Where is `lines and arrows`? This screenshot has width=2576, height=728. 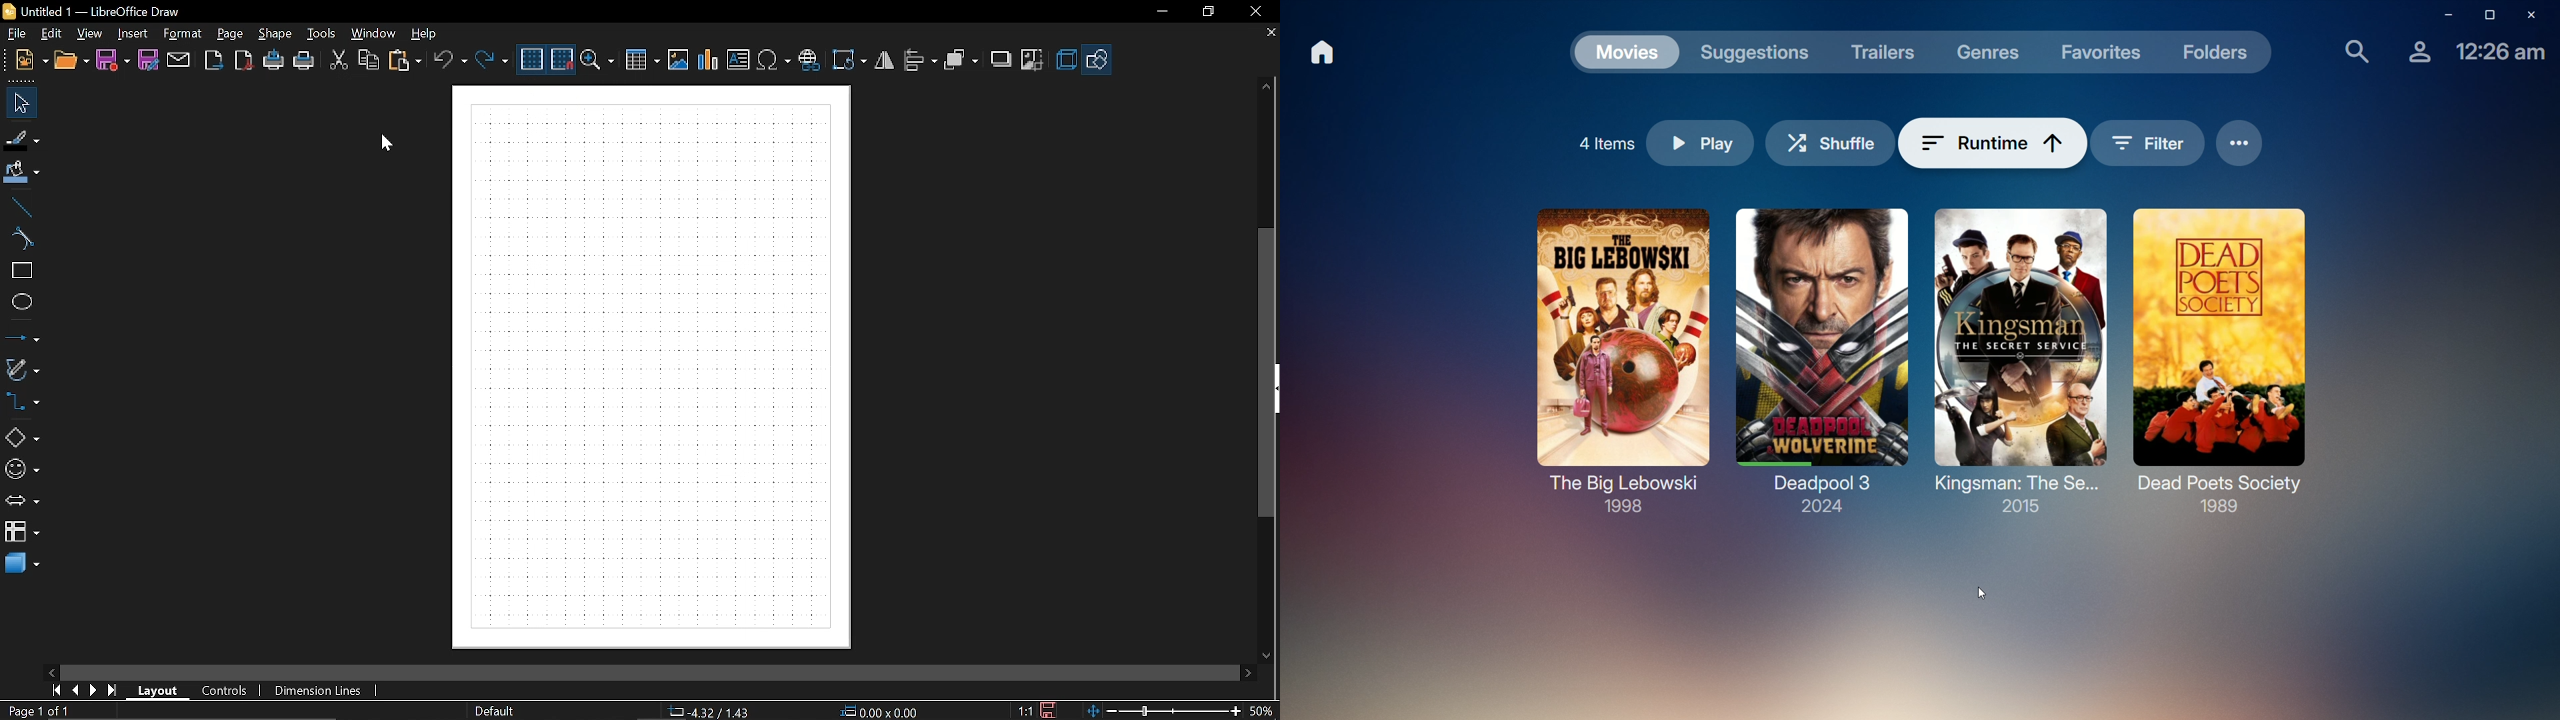 lines and arrows is located at coordinates (23, 338).